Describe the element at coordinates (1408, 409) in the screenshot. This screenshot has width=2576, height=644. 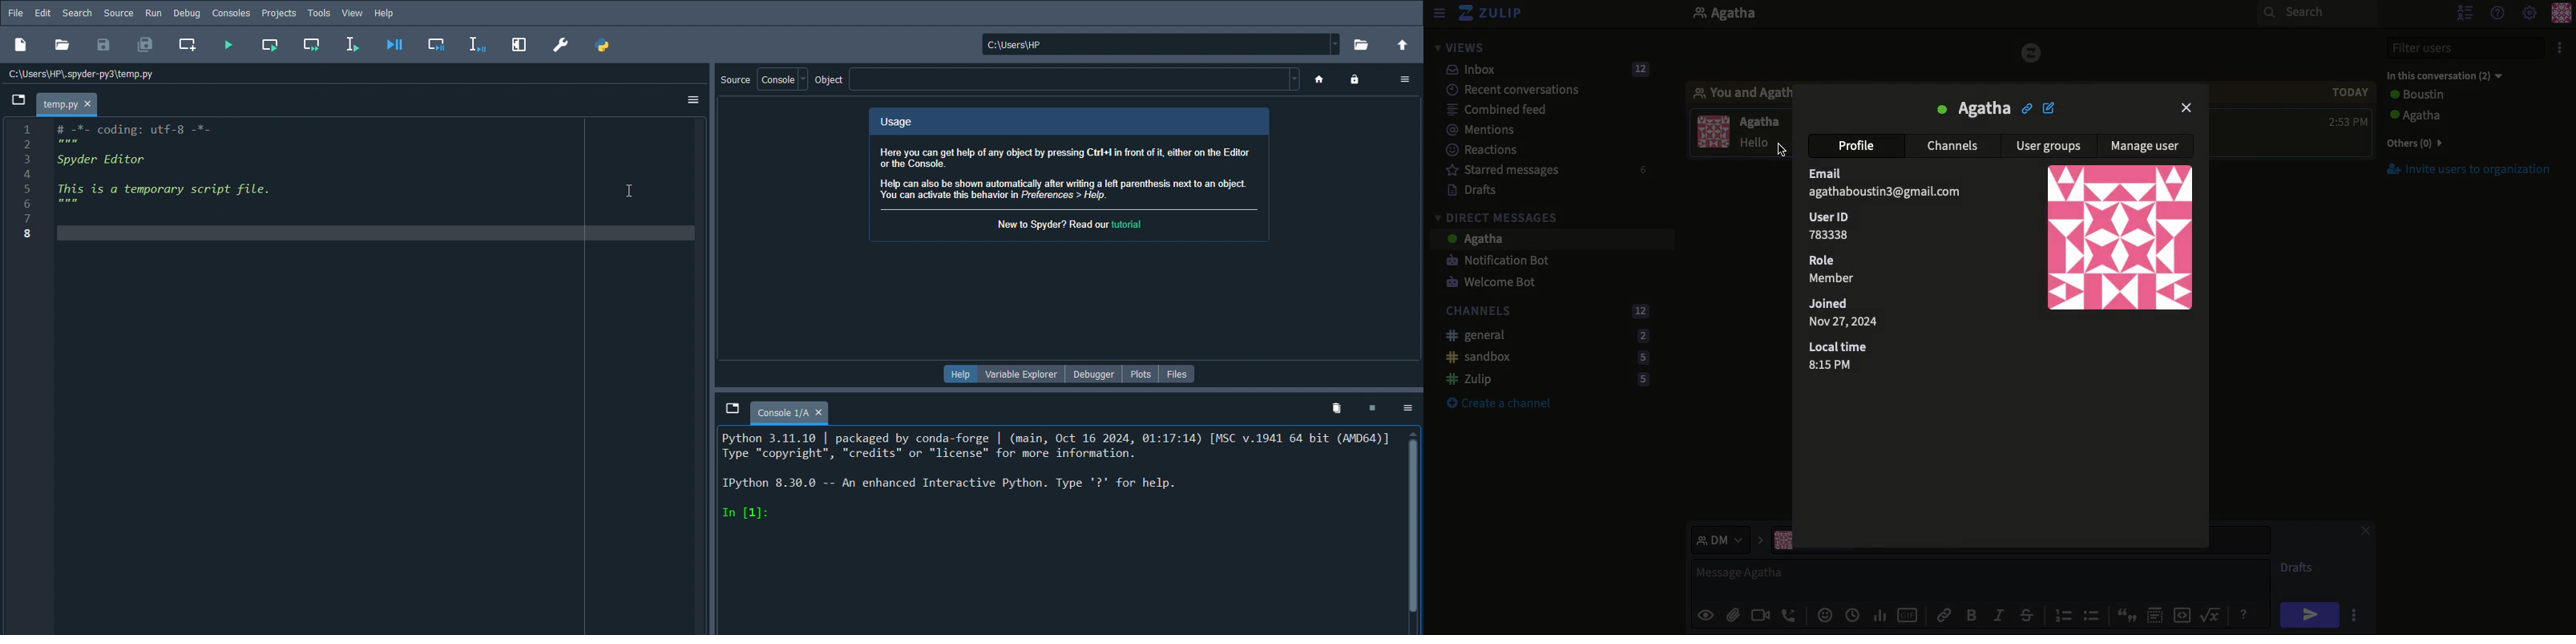
I see `Options` at that location.